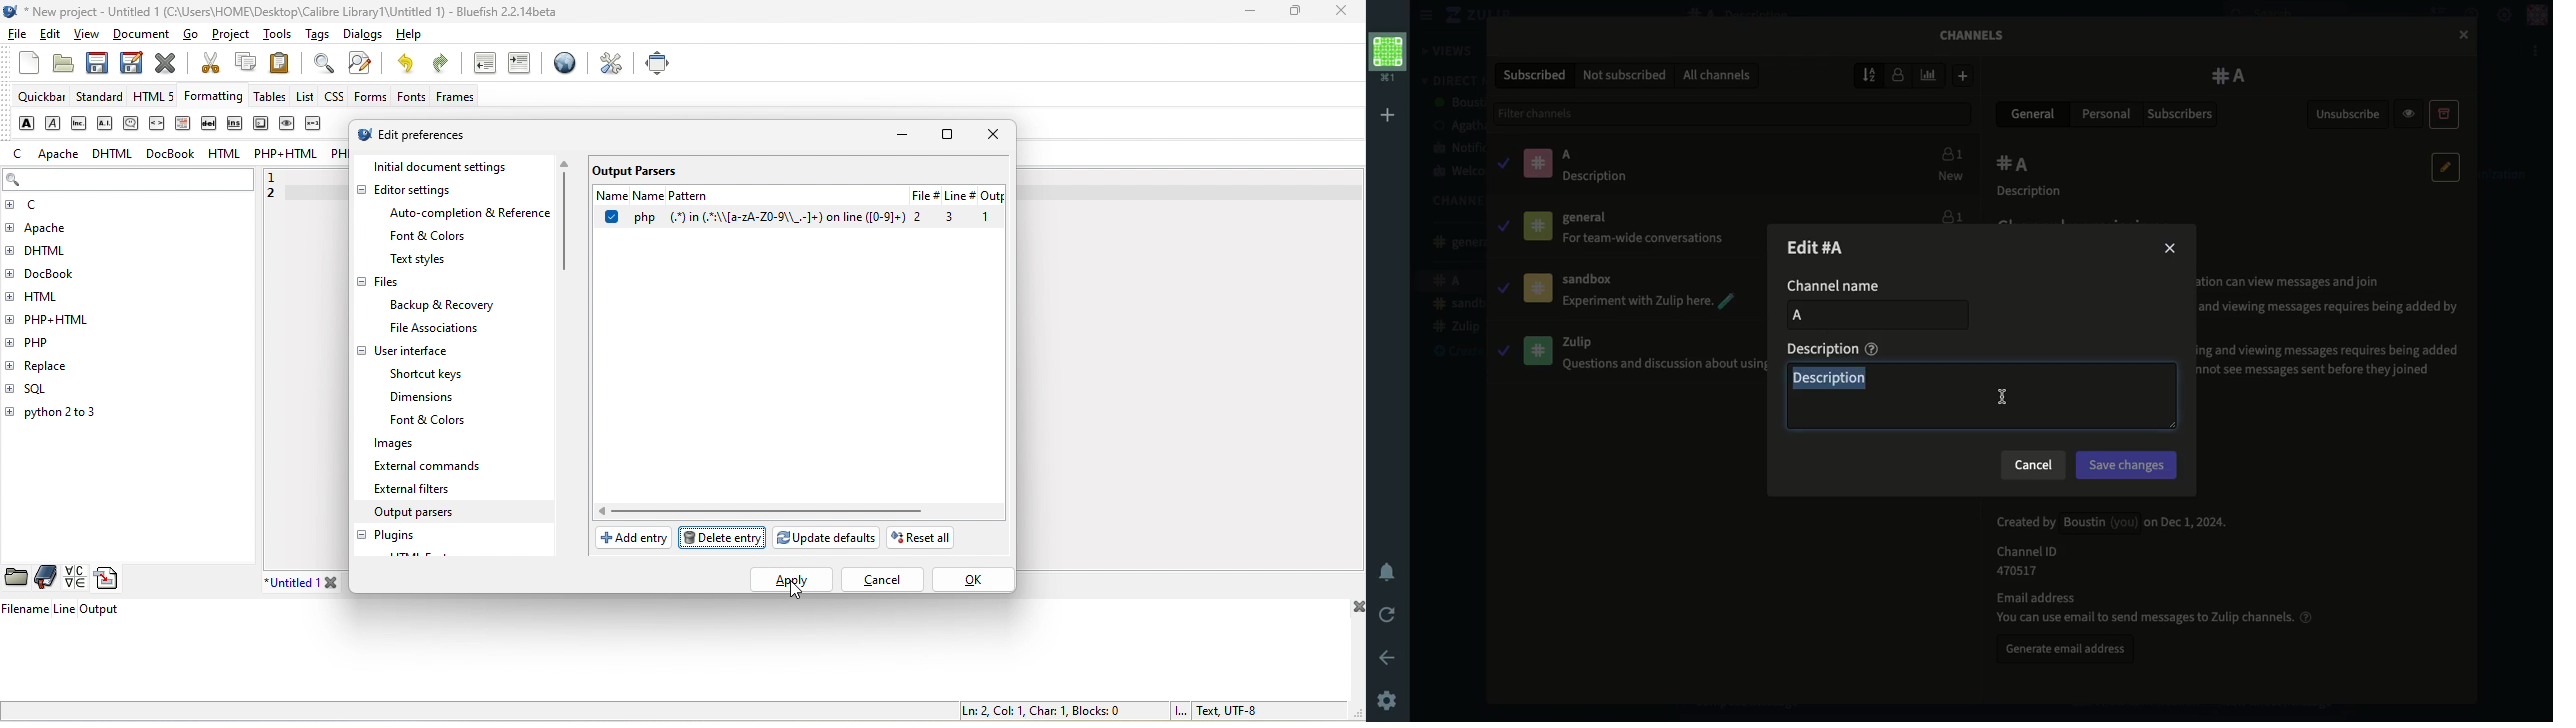  What do you see at coordinates (432, 514) in the screenshot?
I see `output parsers` at bounding box center [432, 514].